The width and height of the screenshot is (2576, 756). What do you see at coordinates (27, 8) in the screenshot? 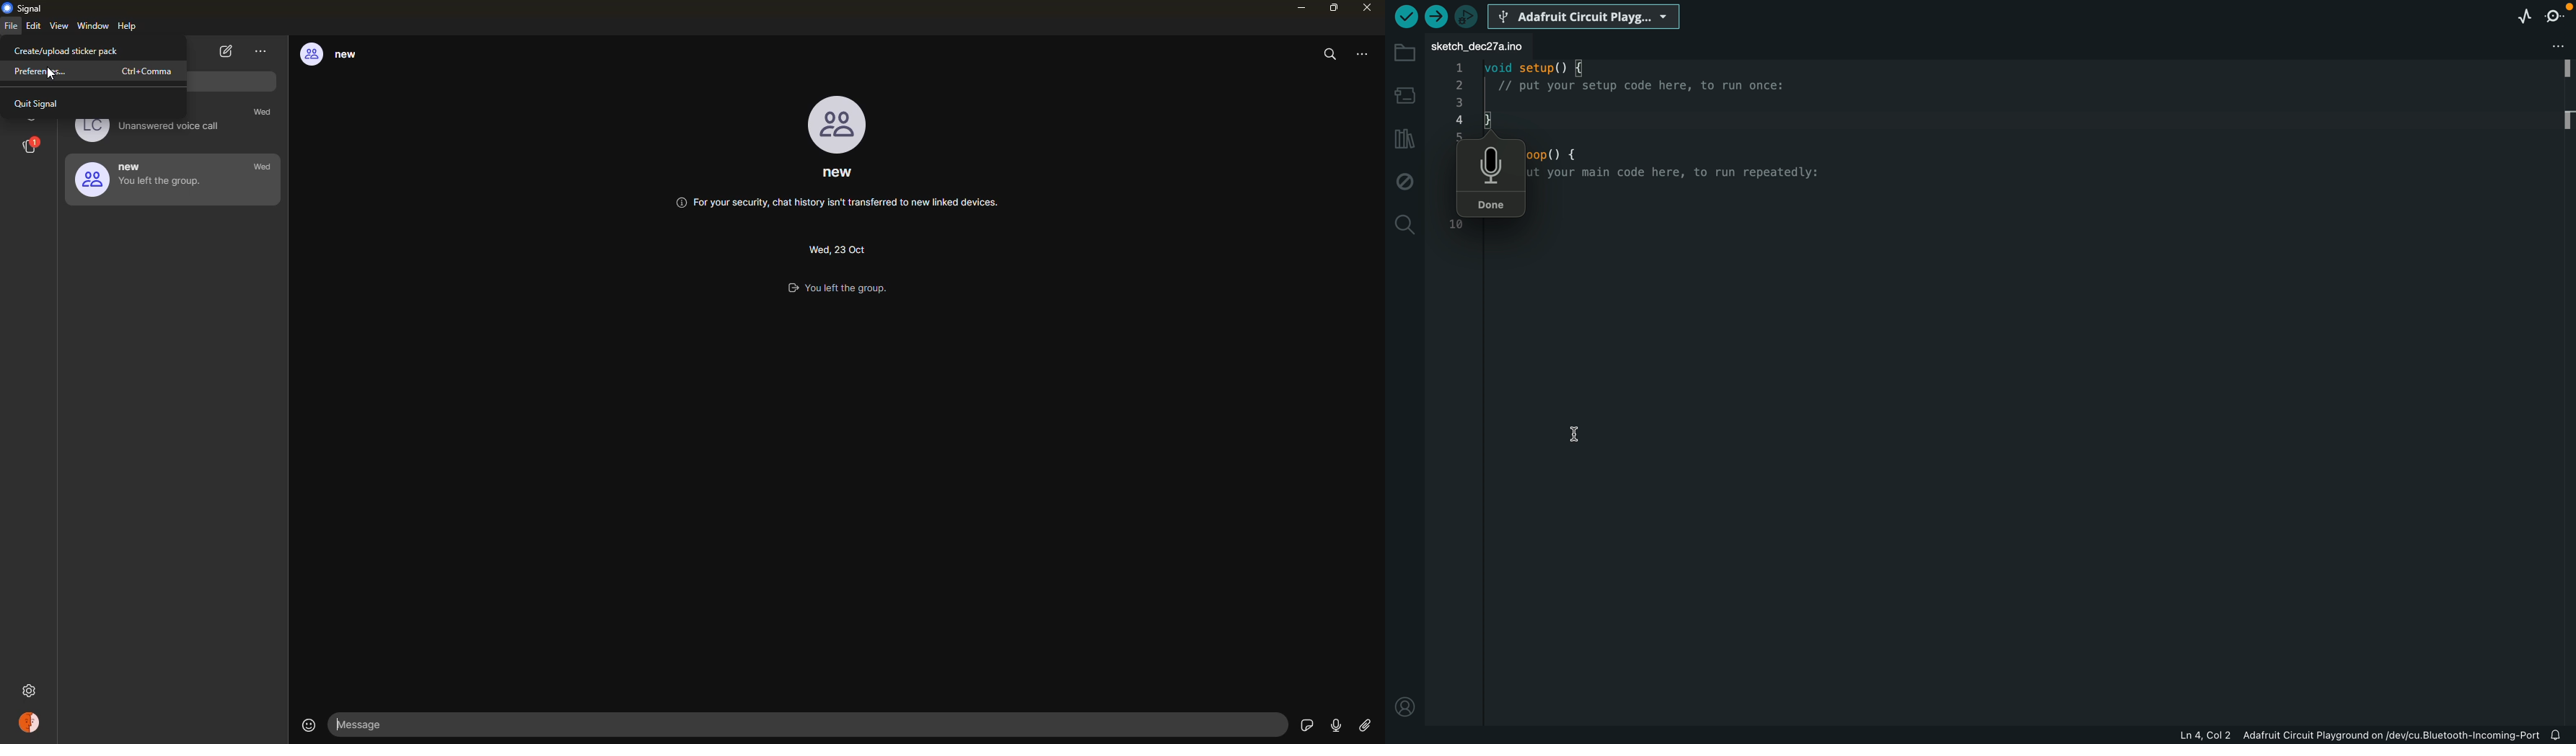
I see `signal logo` at bounding box center [27, 8].